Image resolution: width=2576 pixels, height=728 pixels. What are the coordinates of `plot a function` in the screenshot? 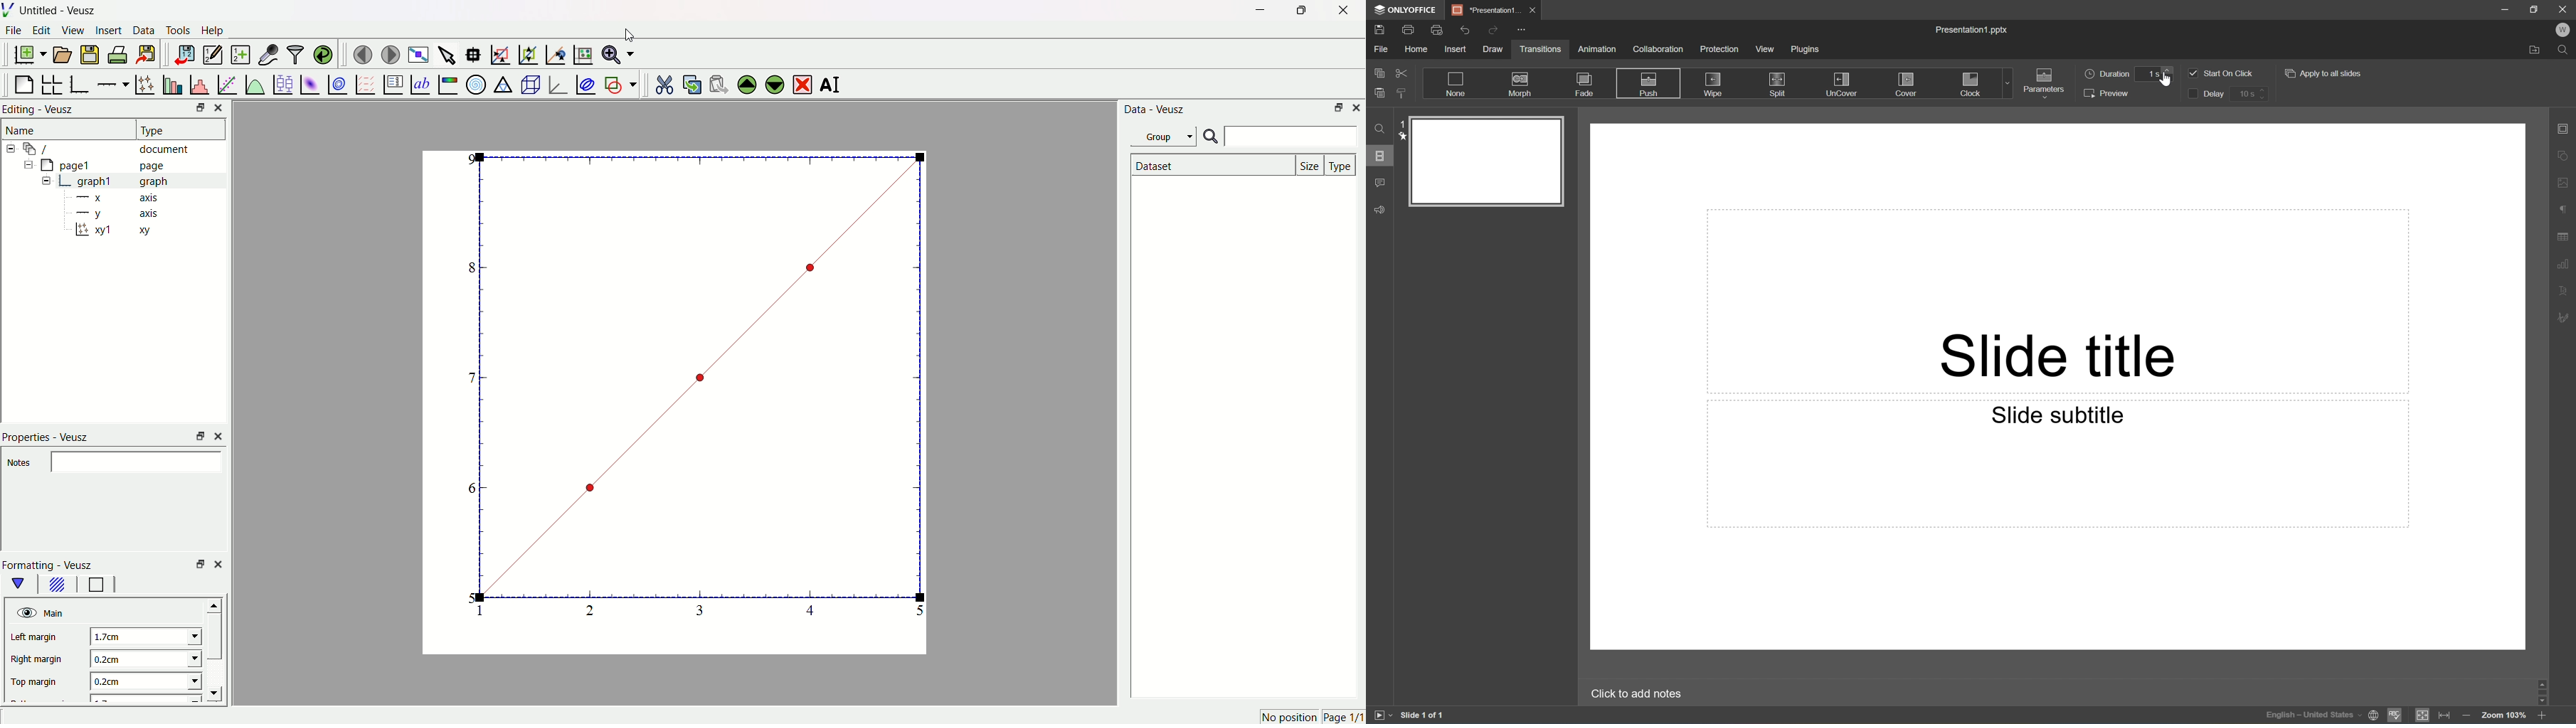 It's located at (254, 84).